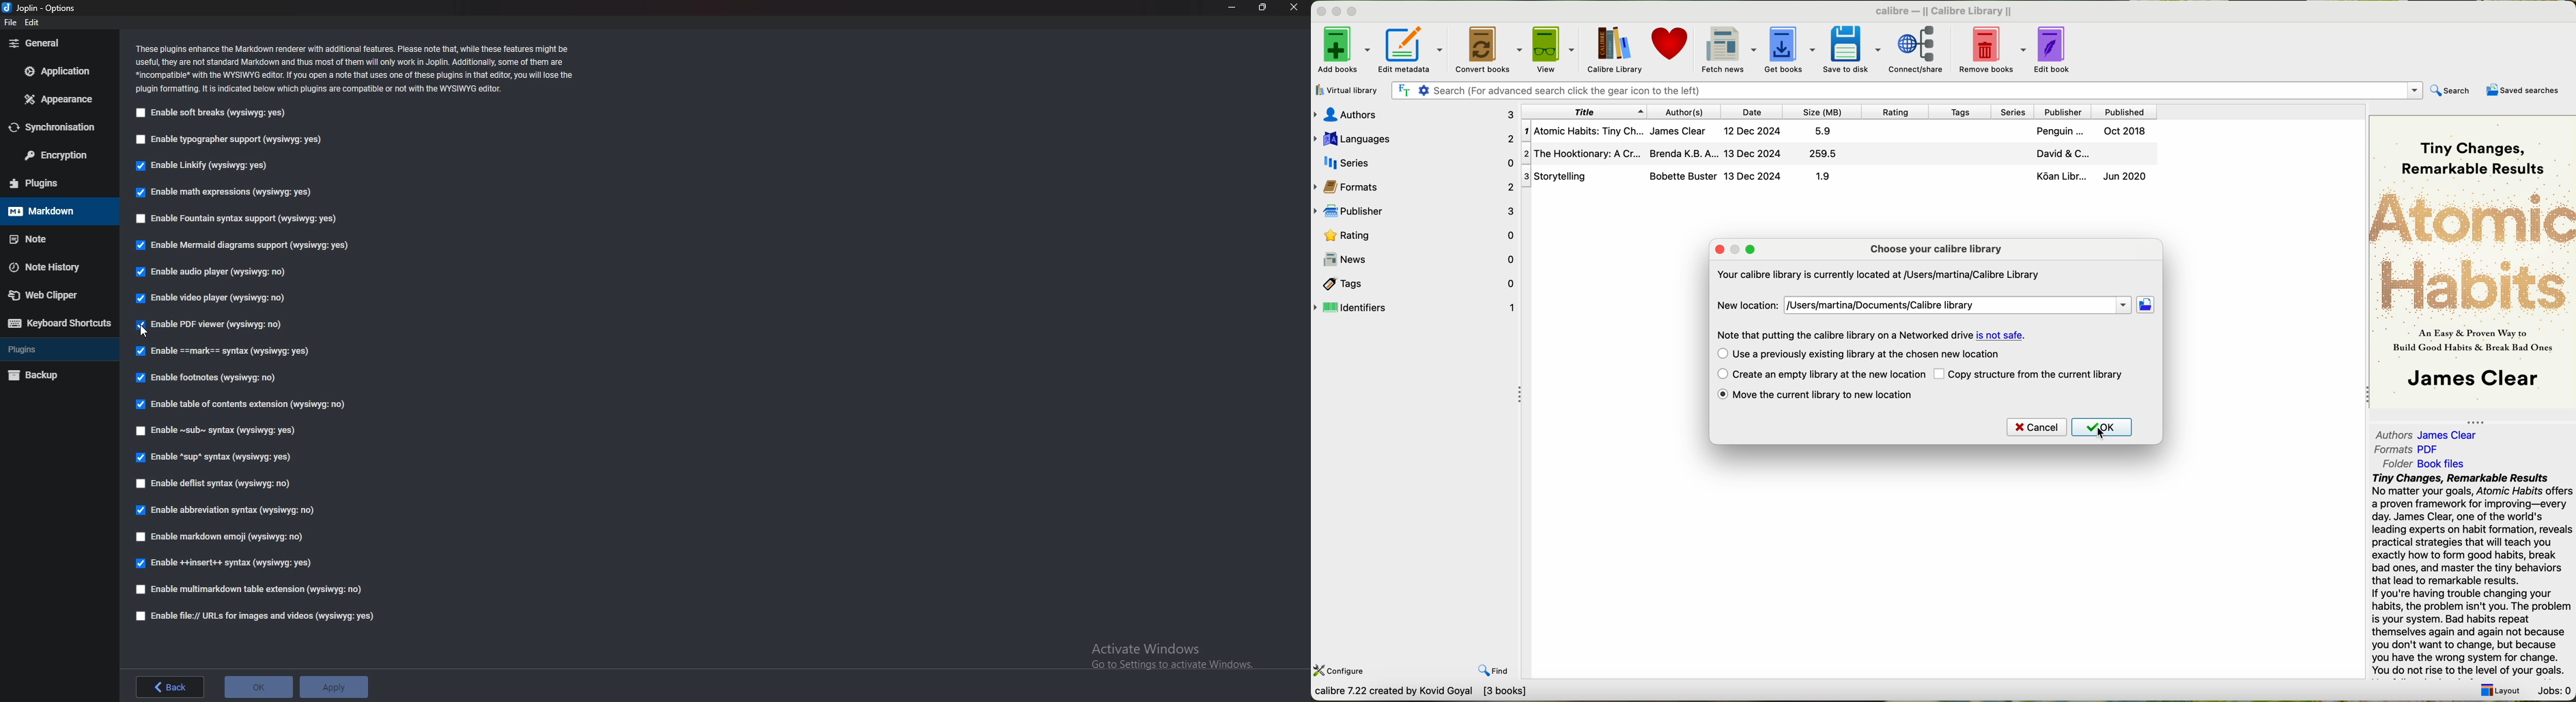 This screenshot has height=728, width=2576. I want to click on Backup, so click(52, 375).